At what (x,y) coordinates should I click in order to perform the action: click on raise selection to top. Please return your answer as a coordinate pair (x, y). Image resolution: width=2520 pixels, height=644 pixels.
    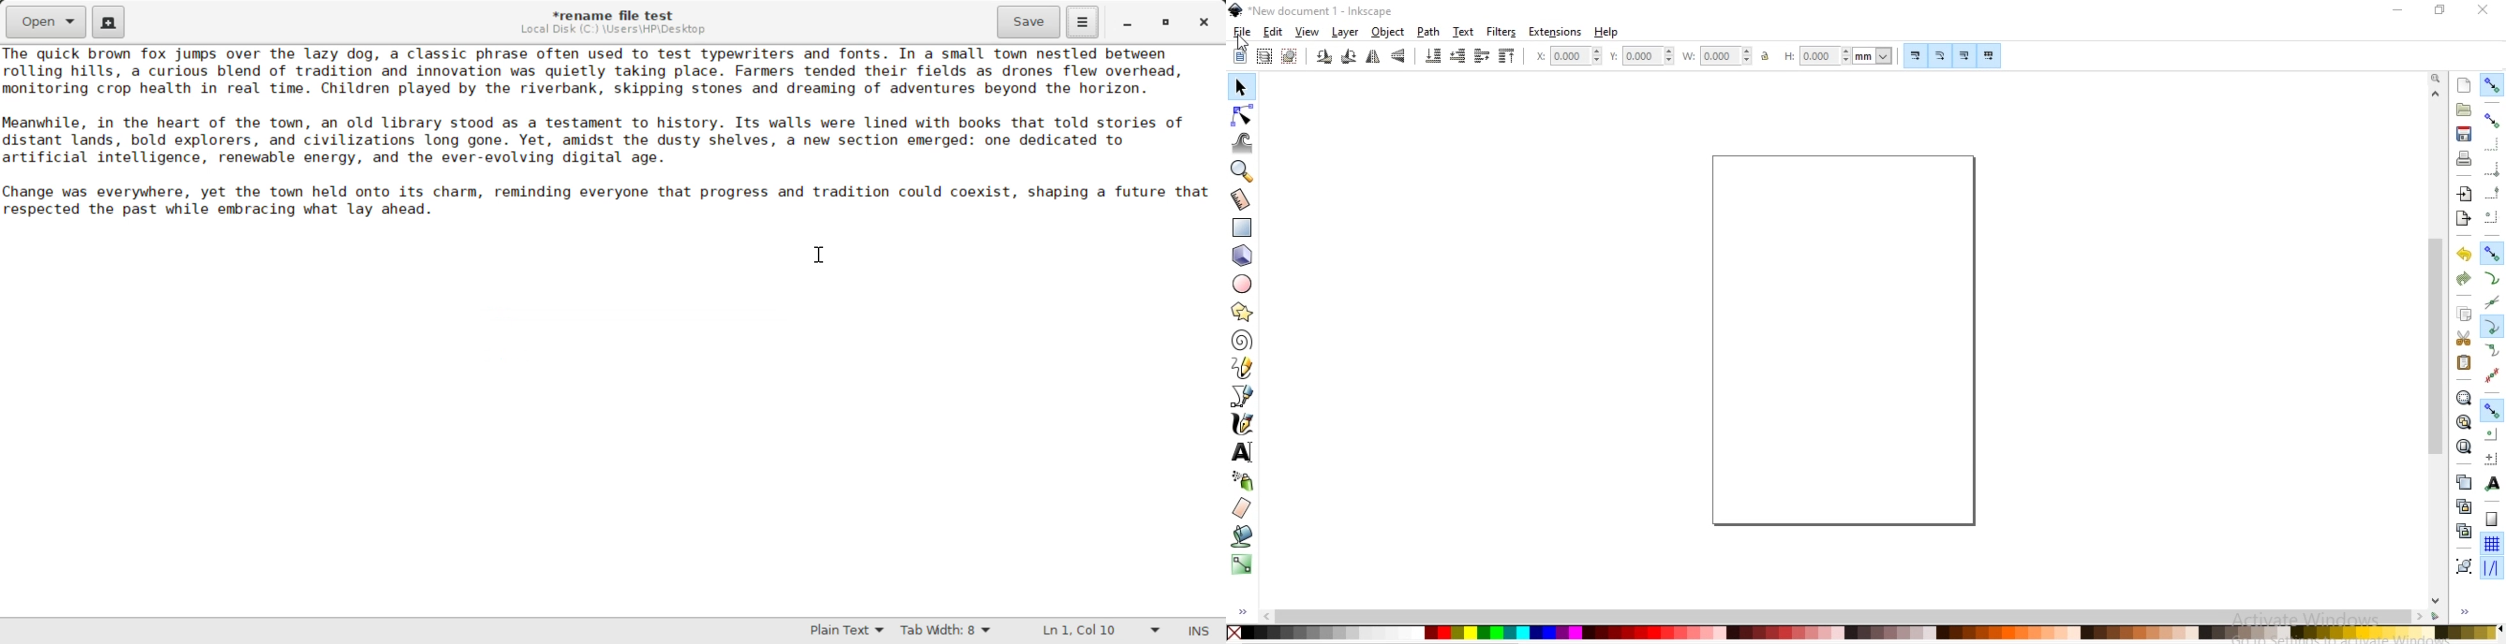
    Looking at the image, I should click on (1507, 57).